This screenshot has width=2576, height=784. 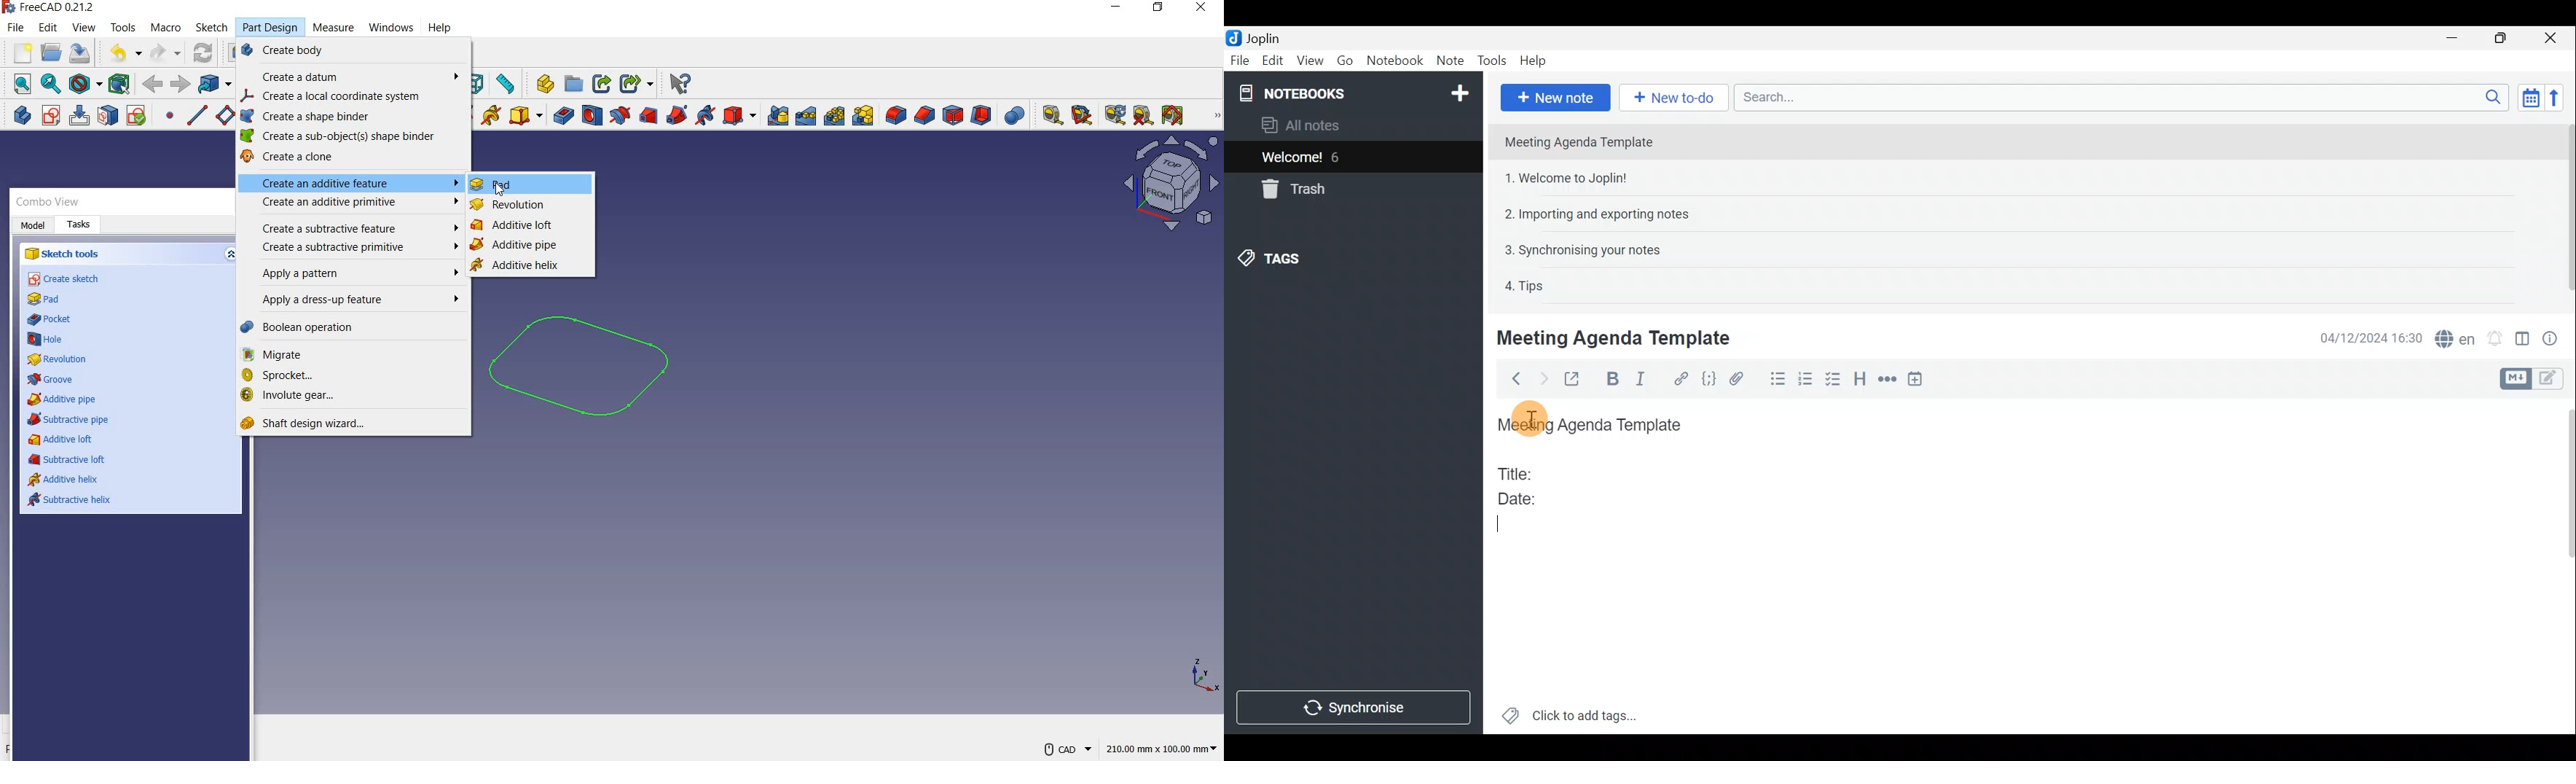 What do you see at coordinates (356, 301) in the screenshot?
I see `apply a dress-up-feature` at bounding box center [356, 301].